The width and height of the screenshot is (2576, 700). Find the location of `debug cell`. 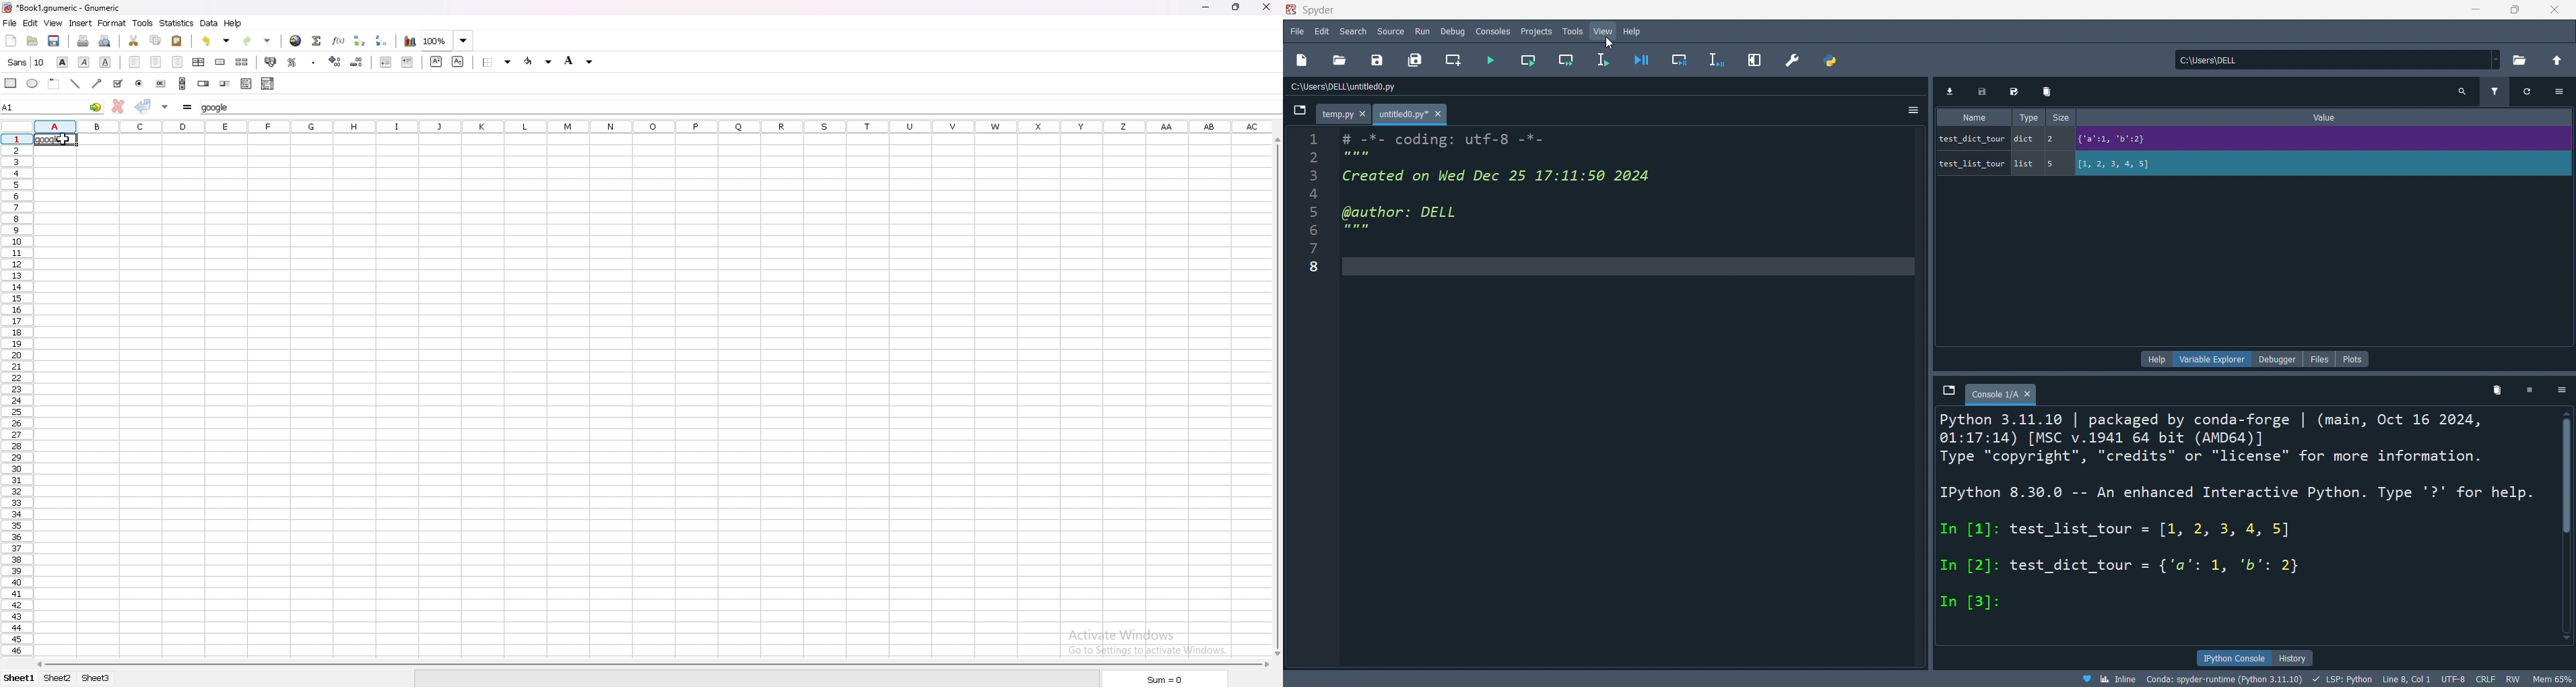

debug cell is located at coordinates (1679, 60).